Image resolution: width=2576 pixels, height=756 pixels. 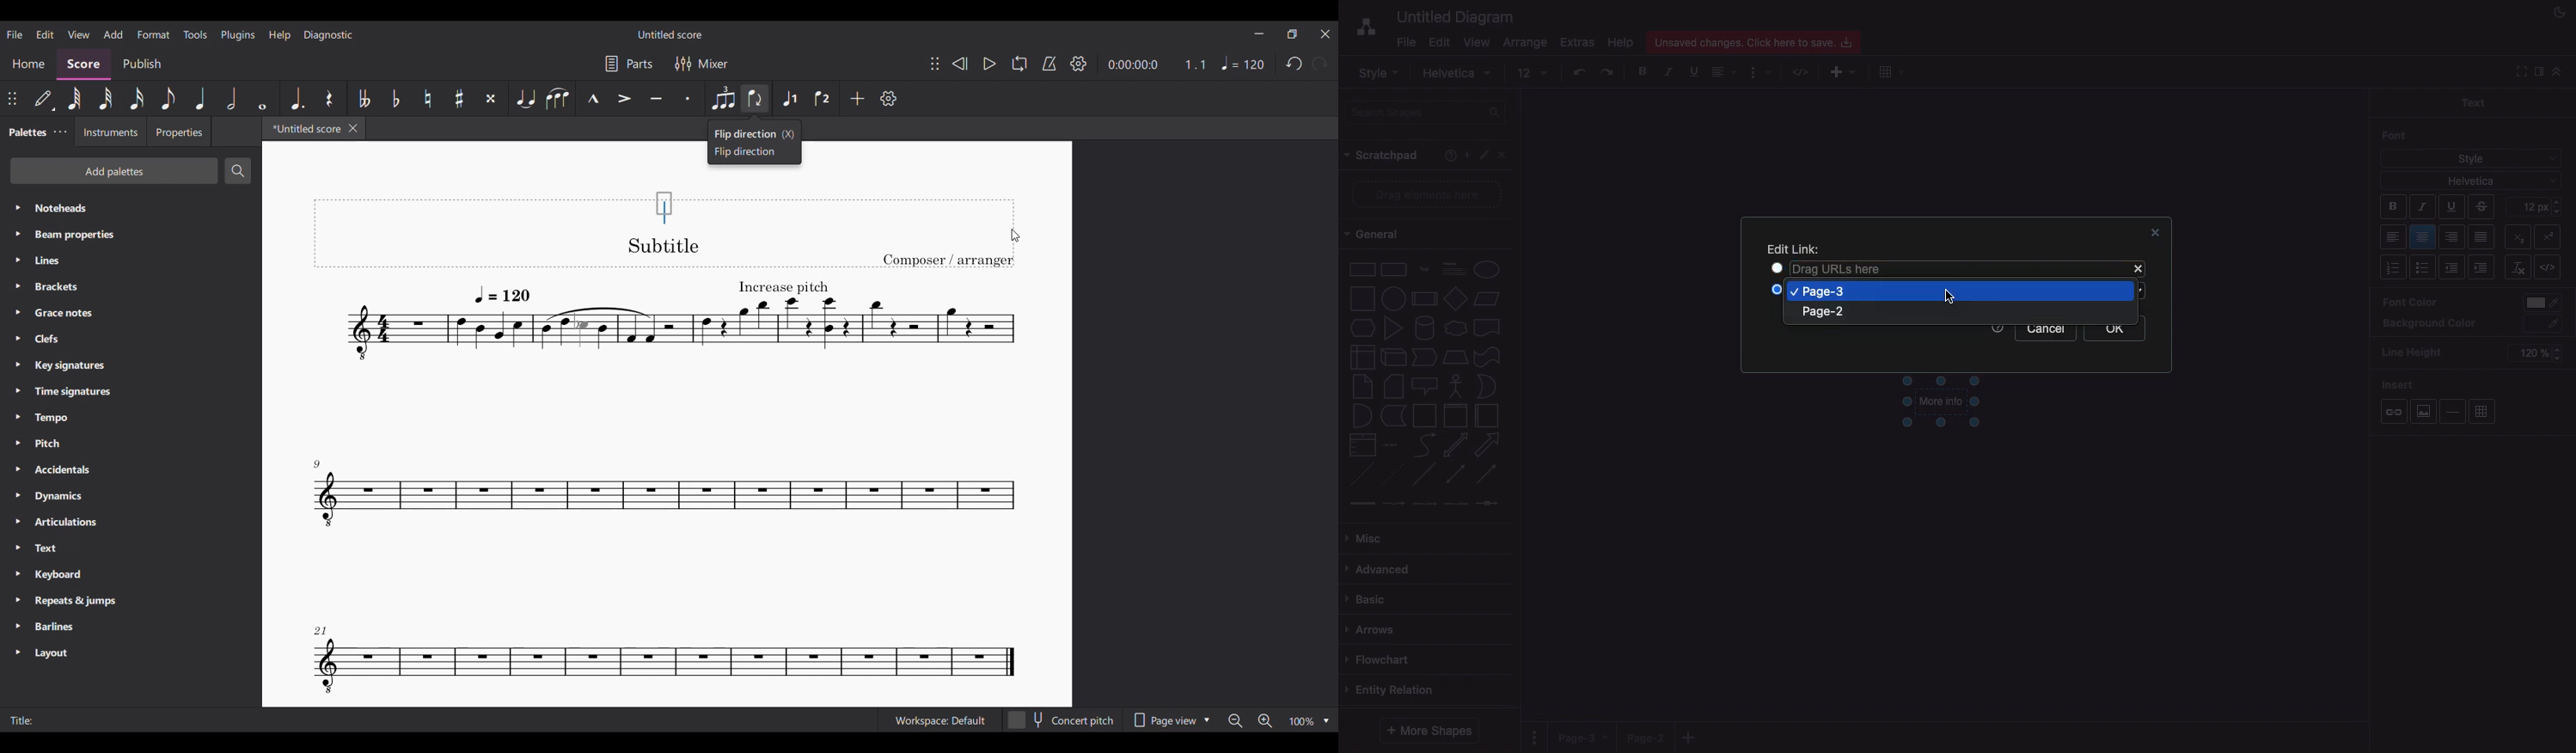 I want to click on Collapse, so click(x=2556, y=71).